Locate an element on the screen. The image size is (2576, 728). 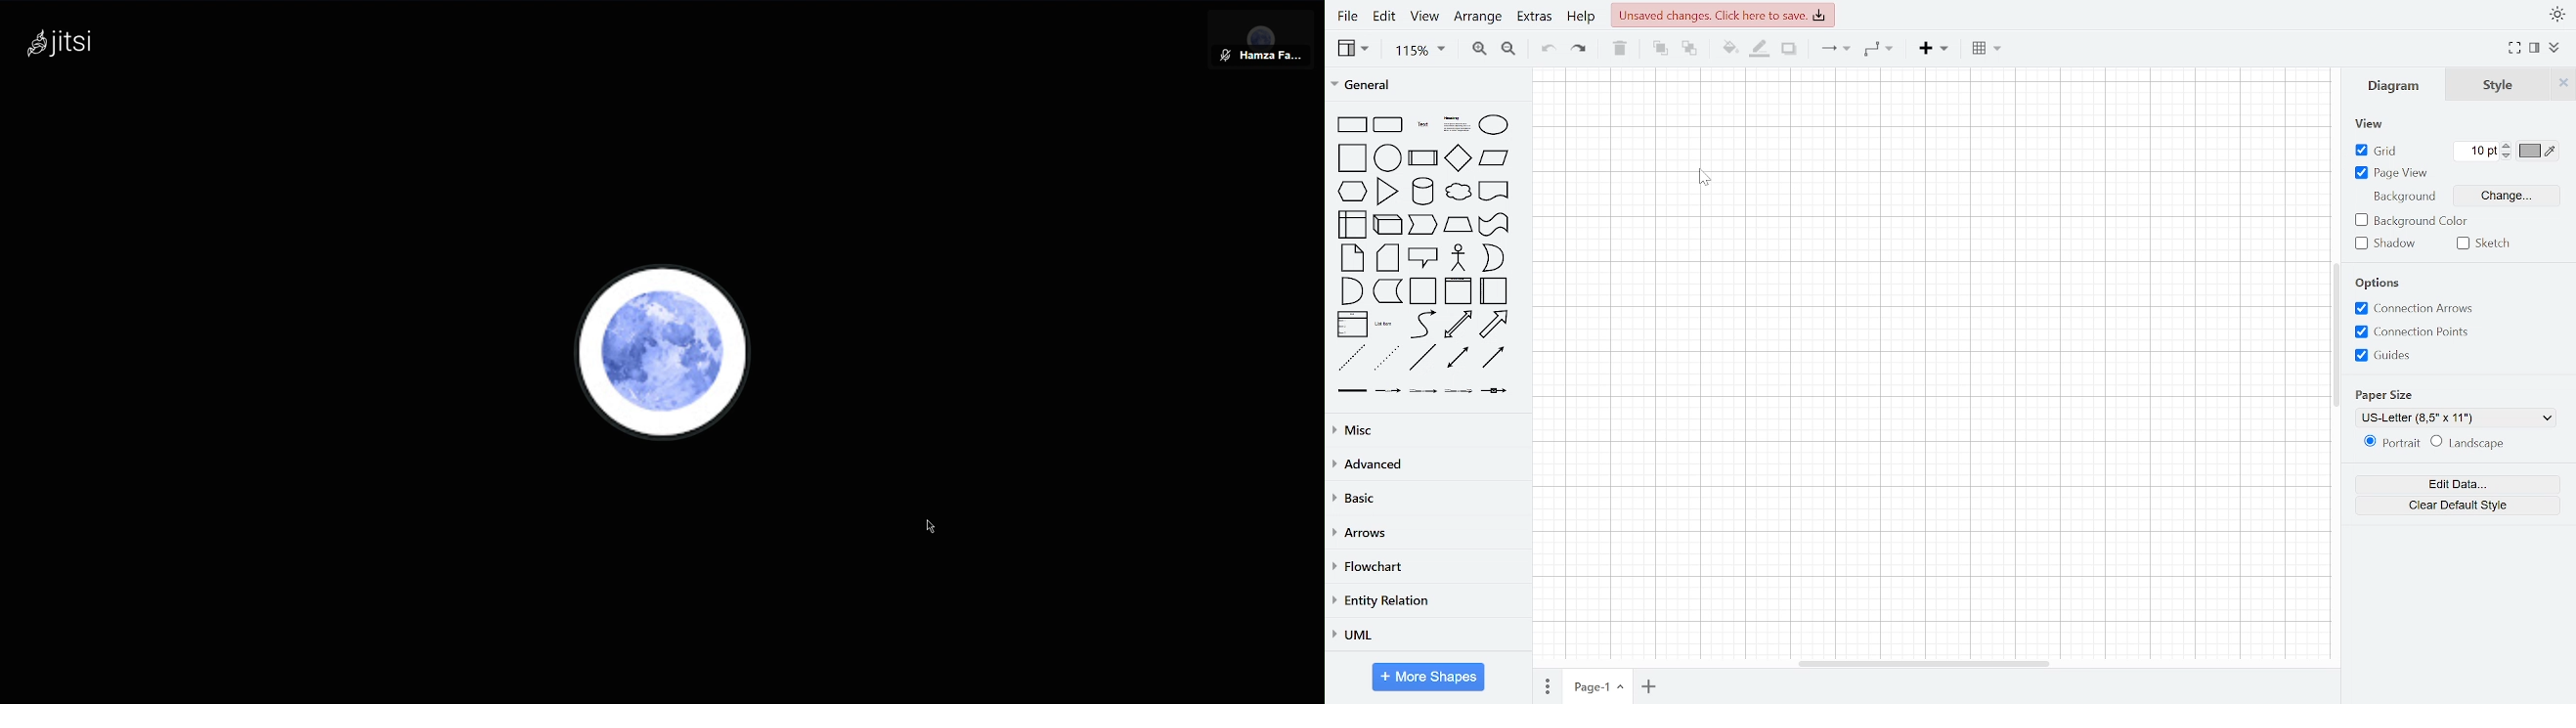
vertical container is located at coordinates (1459, 291).